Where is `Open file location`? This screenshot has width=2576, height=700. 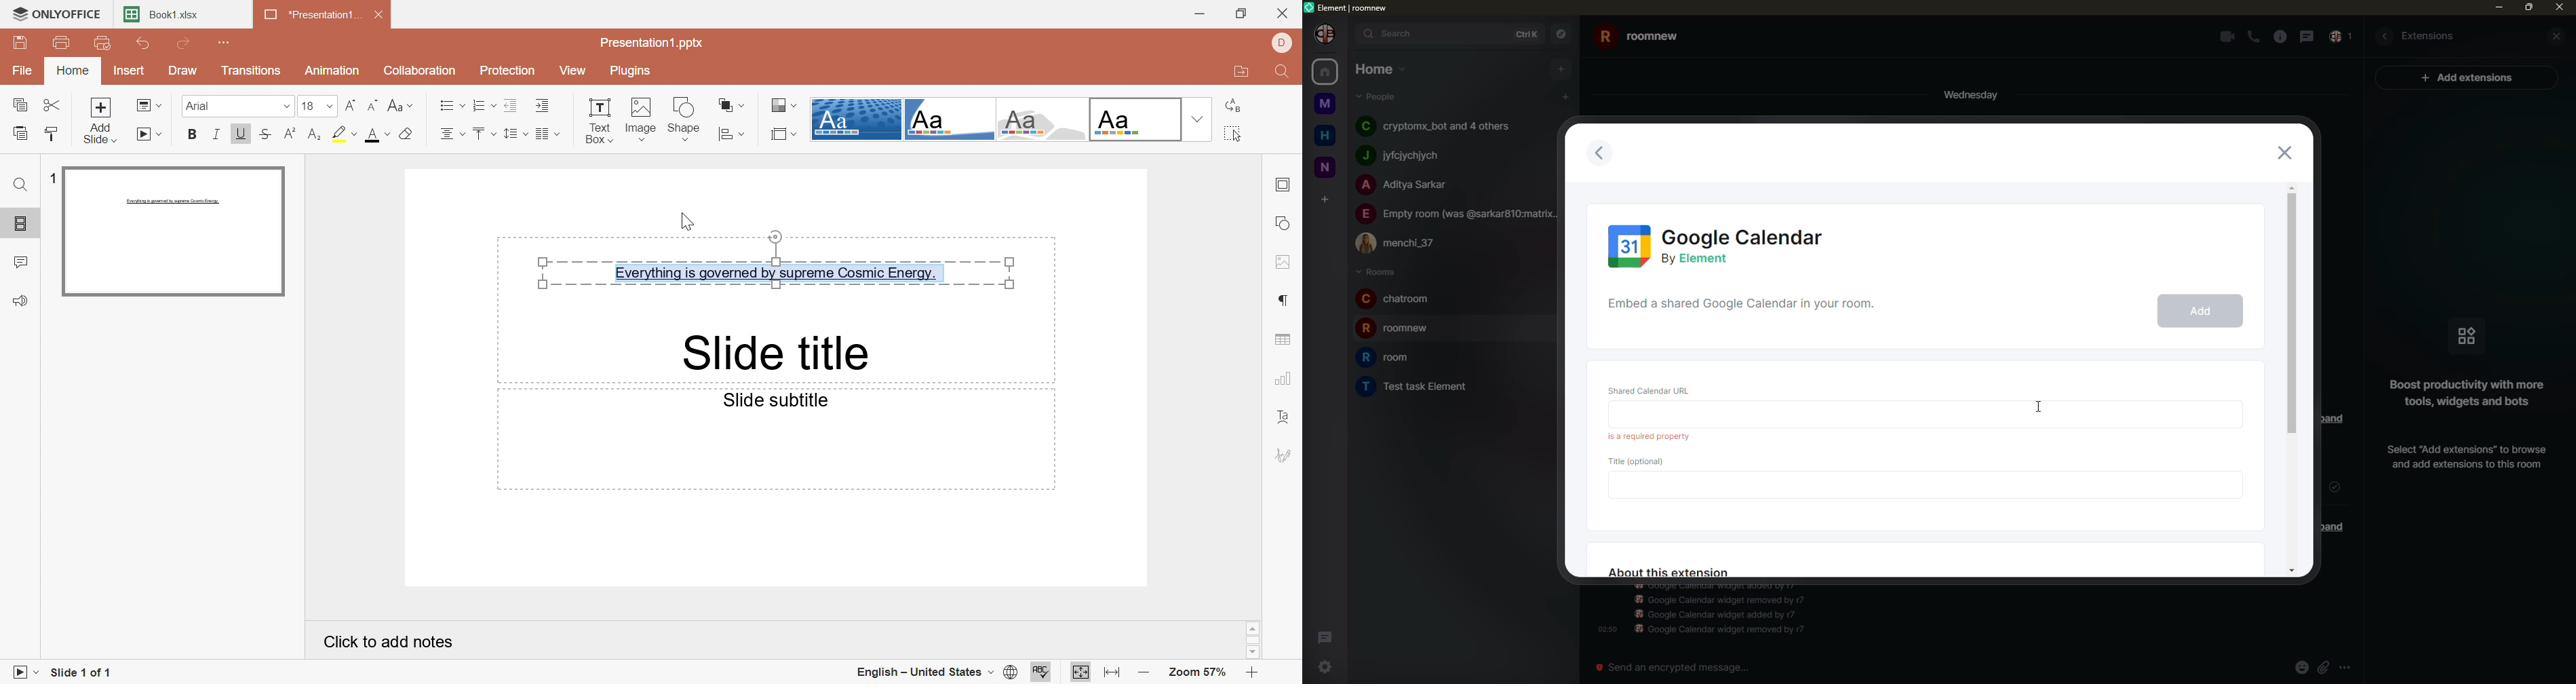 Open file location is located at coordinates (1241, 71).